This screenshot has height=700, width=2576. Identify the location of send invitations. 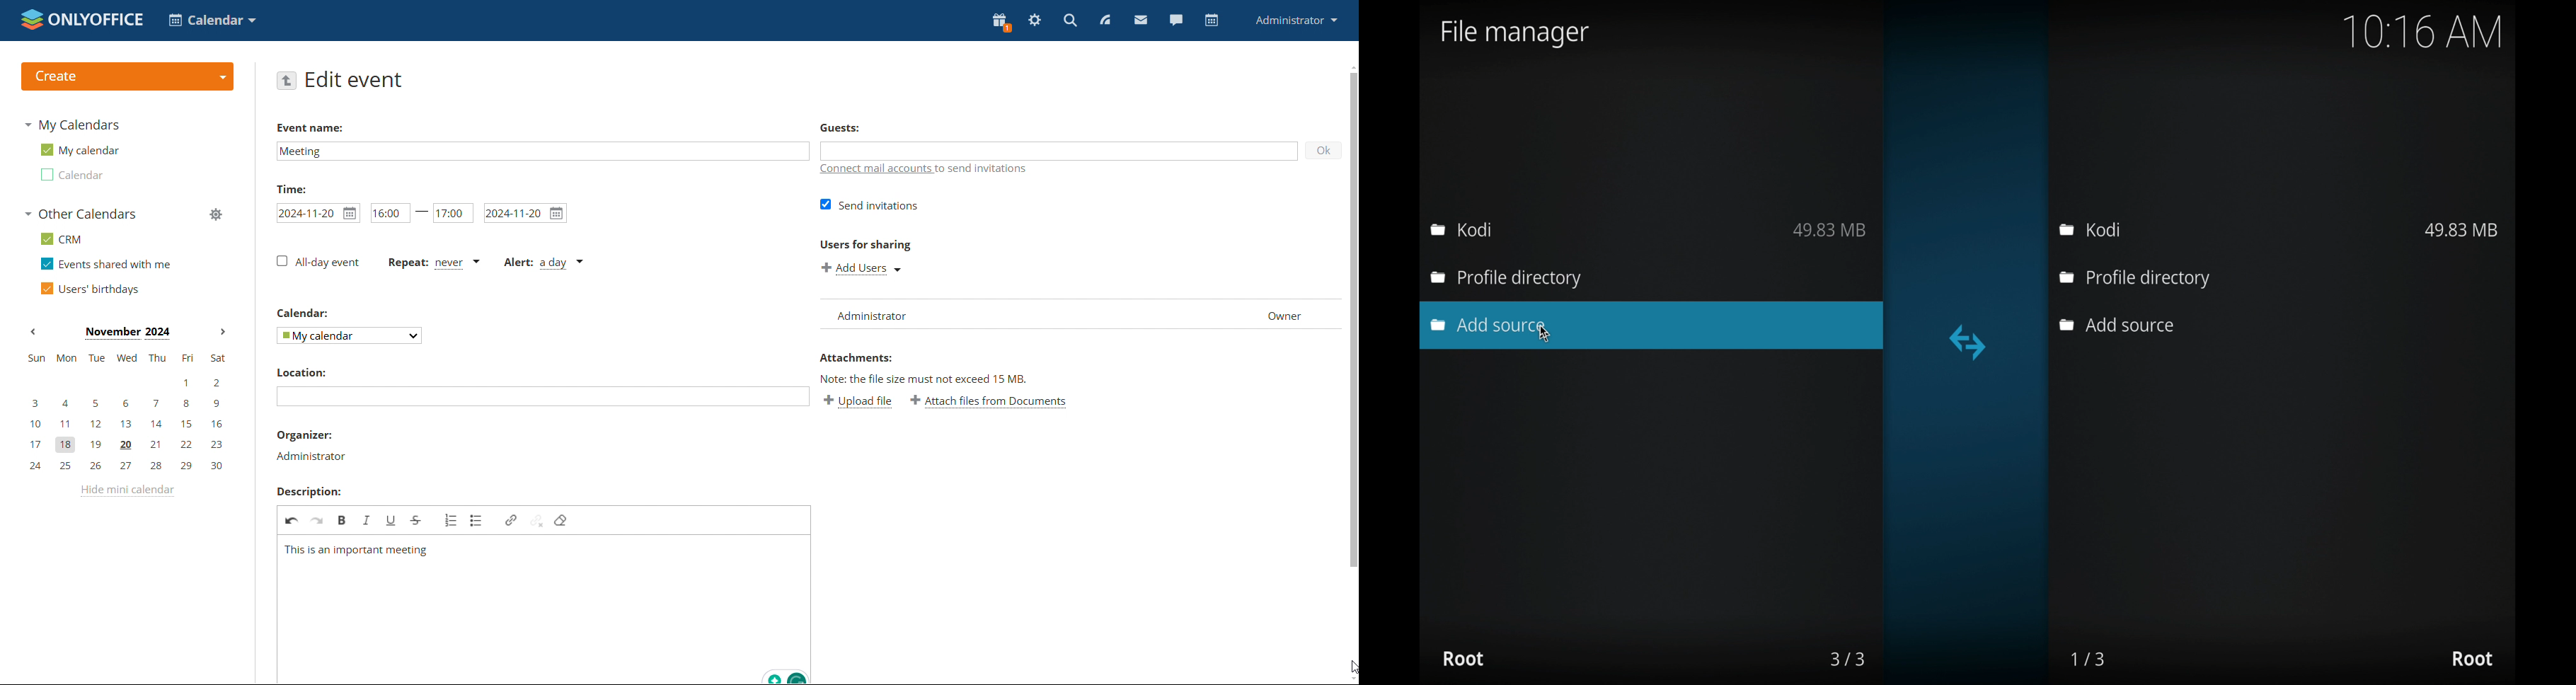
(868, 205).